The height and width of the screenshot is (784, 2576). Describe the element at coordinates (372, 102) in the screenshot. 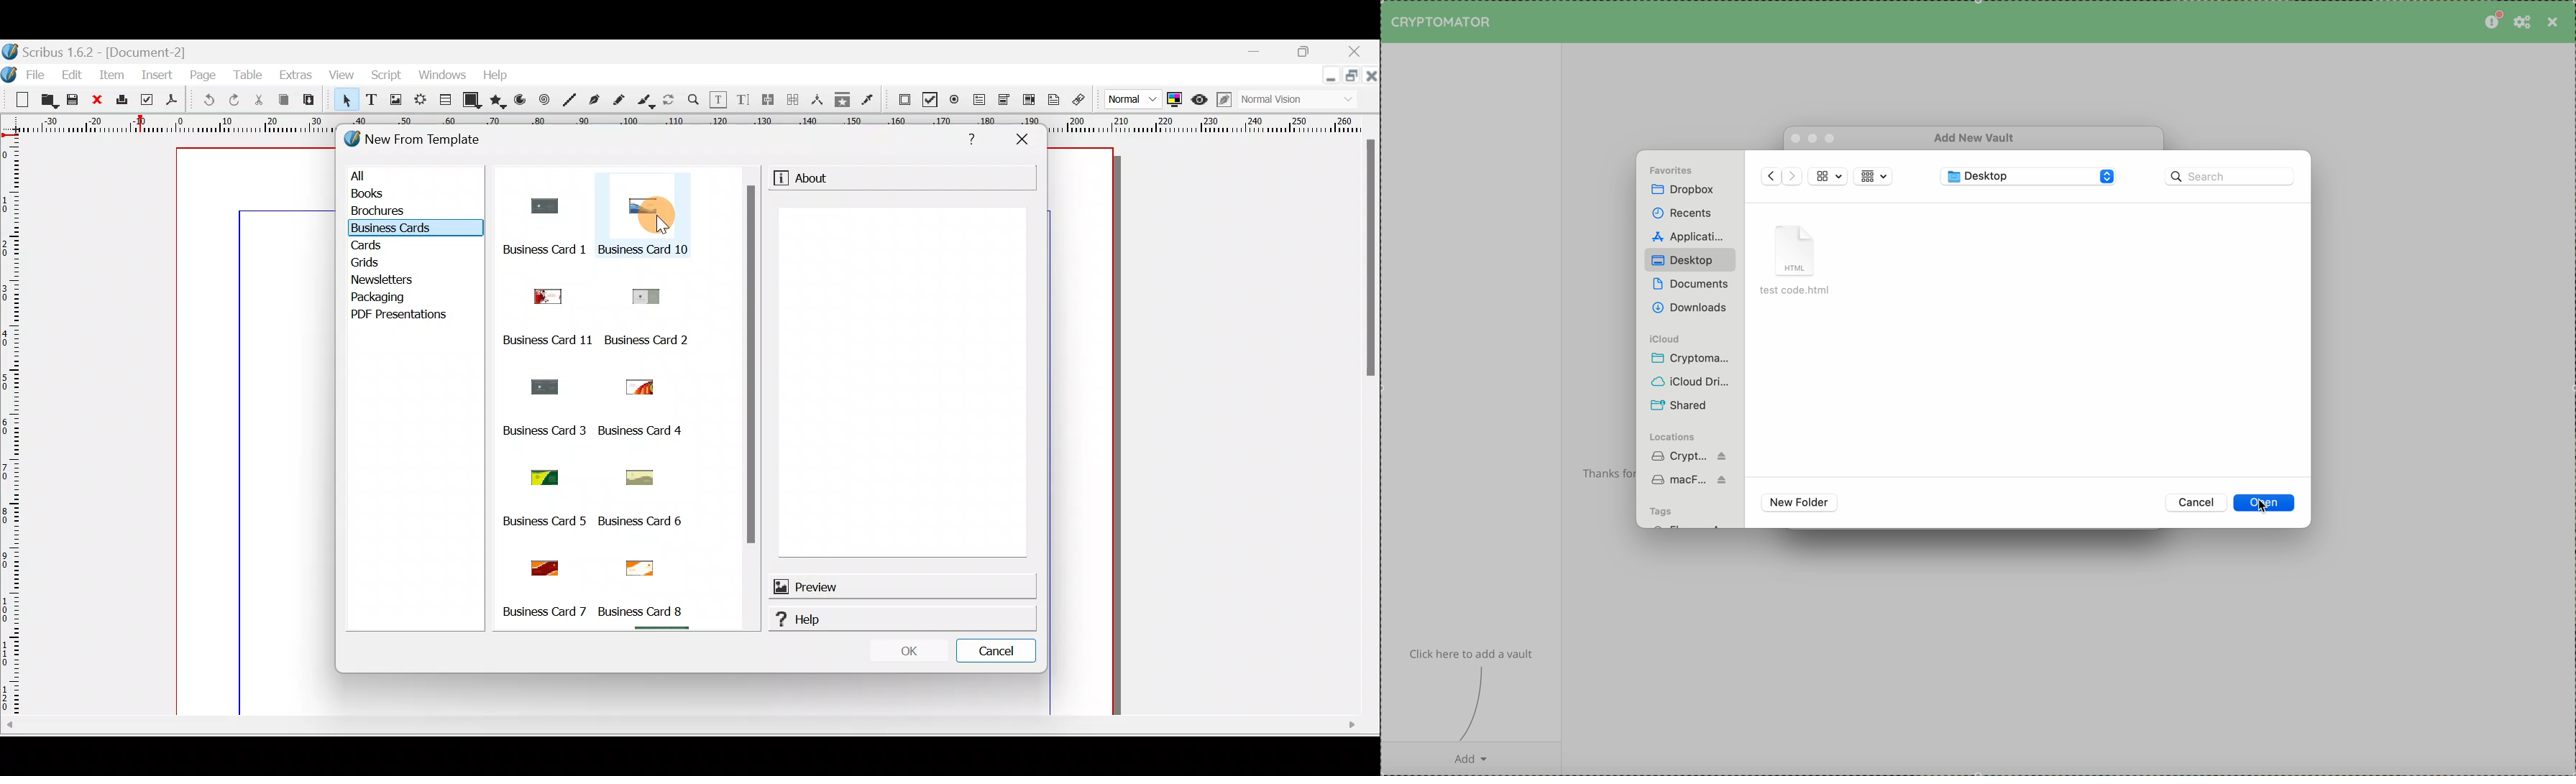

I see `Text frame` at that location.